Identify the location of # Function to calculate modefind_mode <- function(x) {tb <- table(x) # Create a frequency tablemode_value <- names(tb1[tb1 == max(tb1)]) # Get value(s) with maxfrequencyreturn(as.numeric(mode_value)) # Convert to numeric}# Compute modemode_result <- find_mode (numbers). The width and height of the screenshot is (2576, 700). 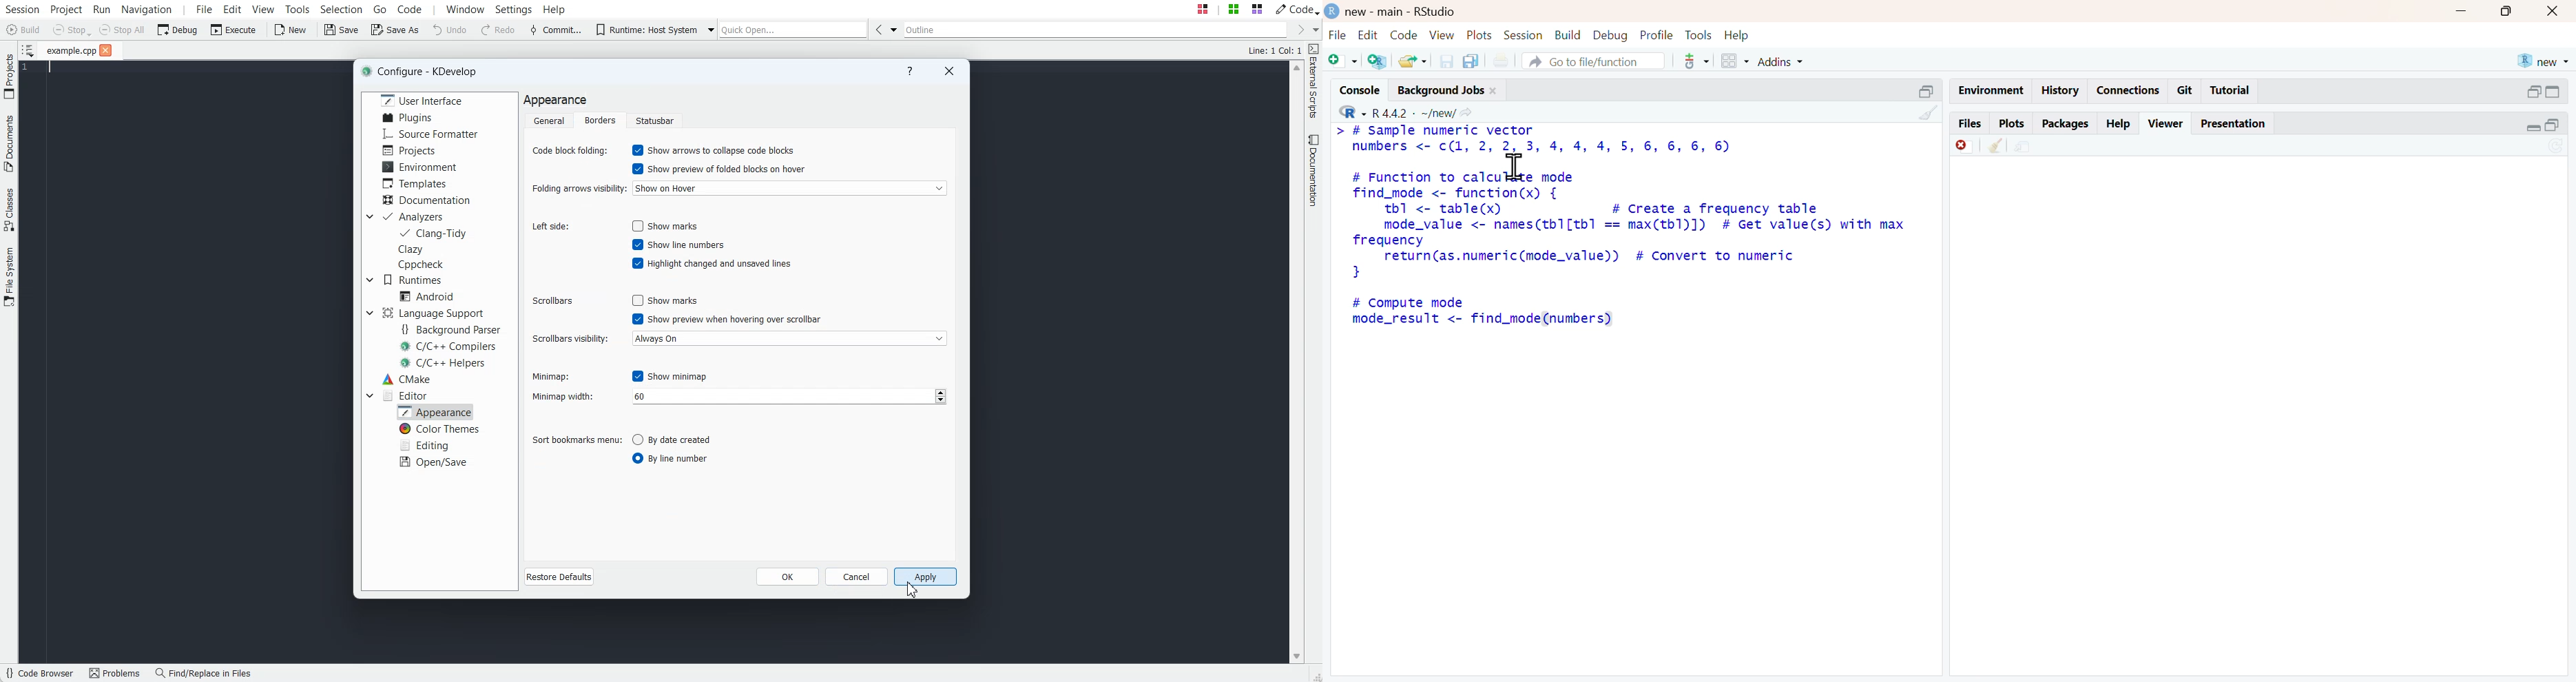
(1624, 251).